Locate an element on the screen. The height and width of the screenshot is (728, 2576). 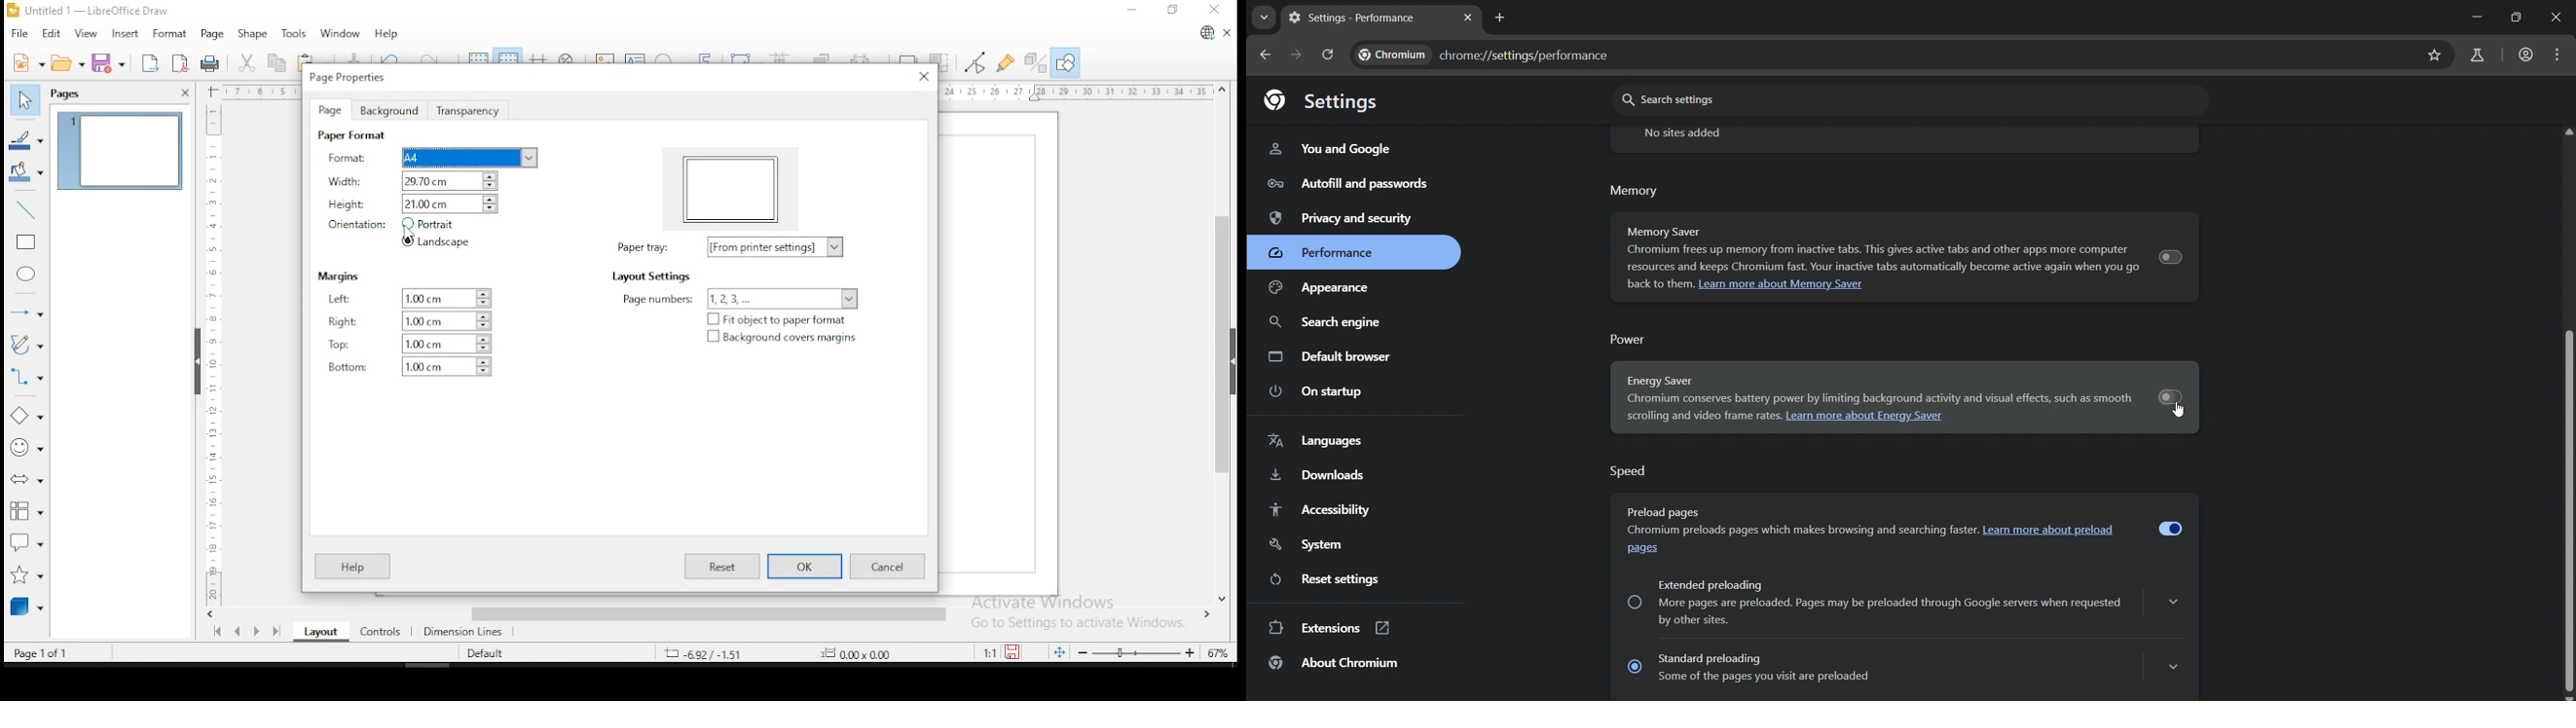
Speed is located at coordinates (1635, 471).